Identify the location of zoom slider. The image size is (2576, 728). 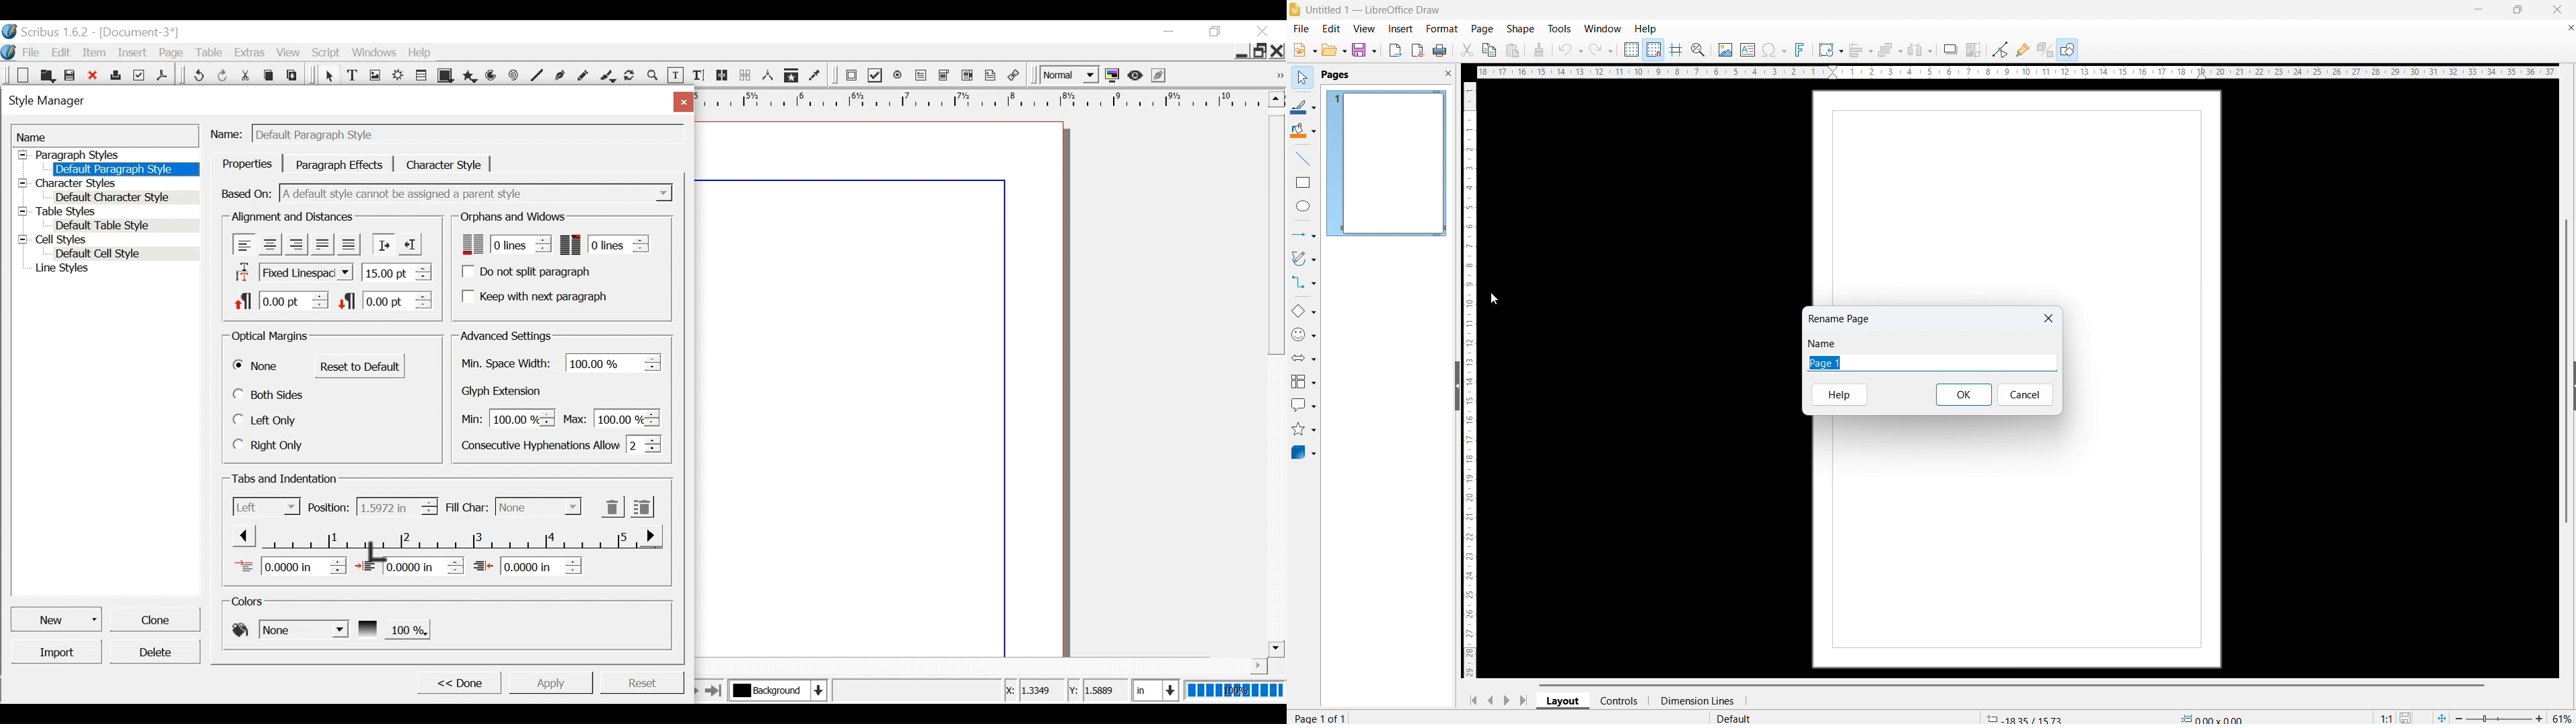
(2499, 716).